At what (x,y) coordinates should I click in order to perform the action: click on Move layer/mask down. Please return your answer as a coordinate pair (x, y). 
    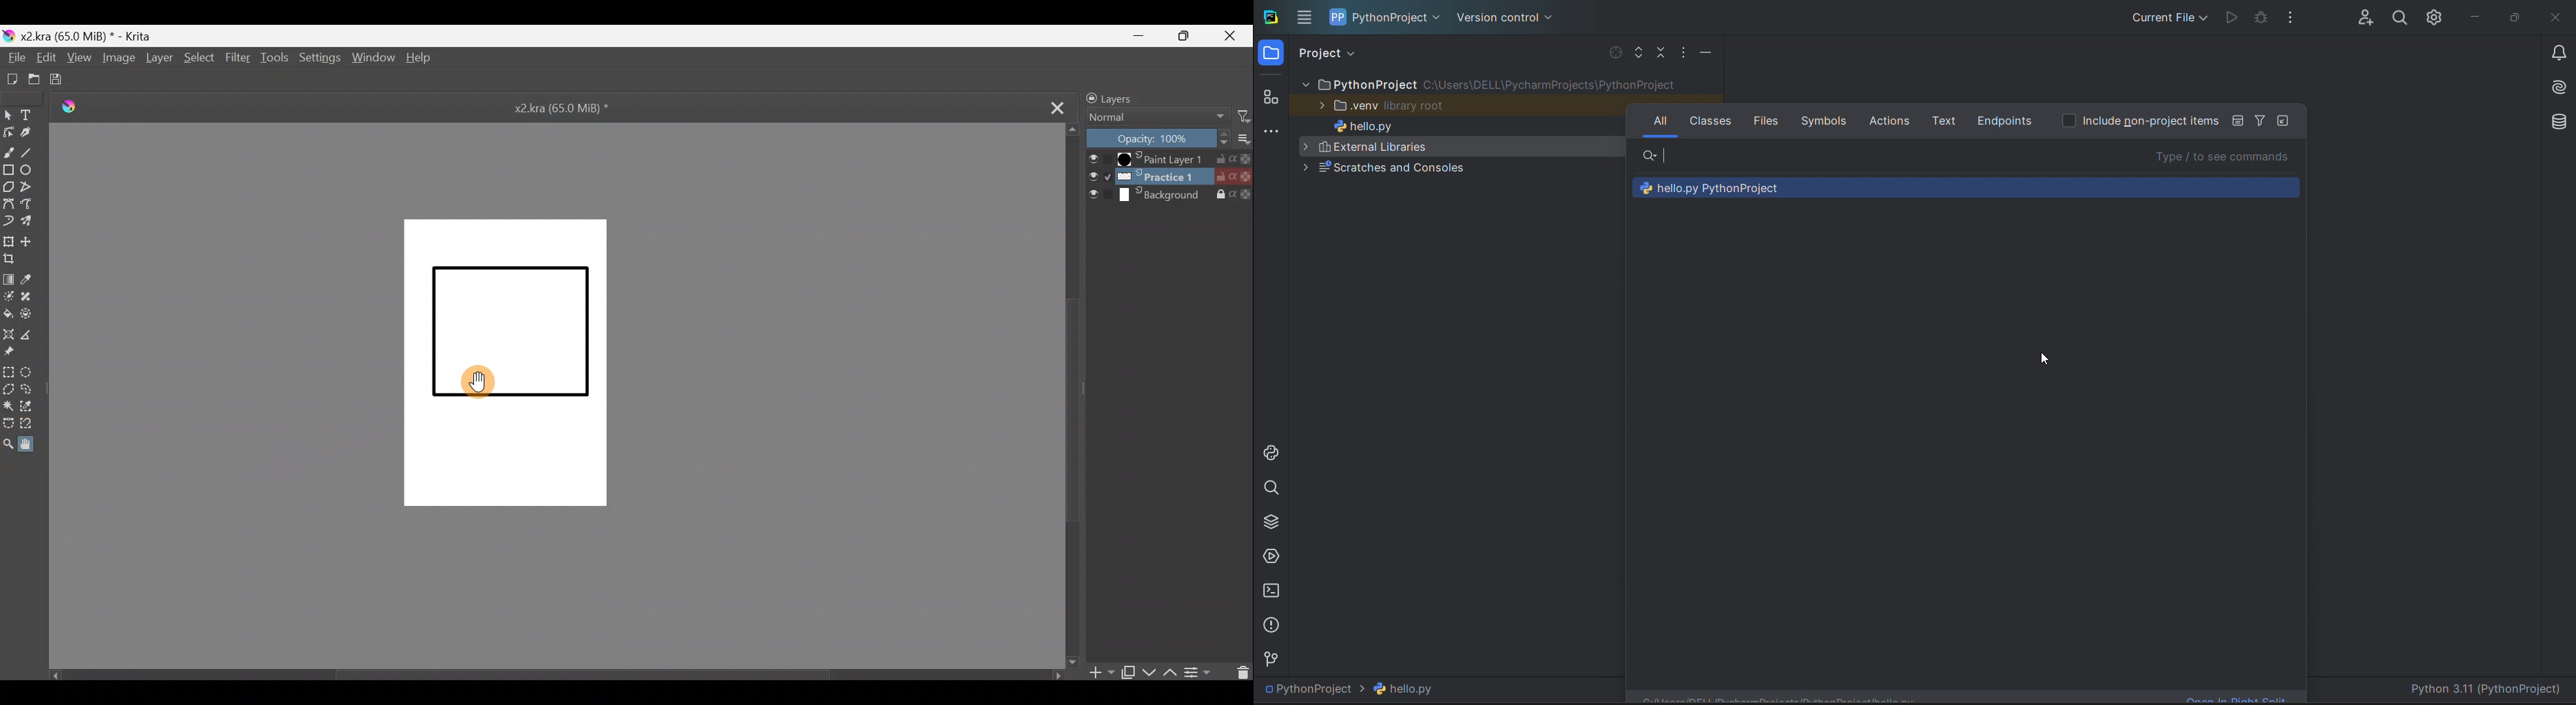
    Looking at the image, I should click on (1147, 672).